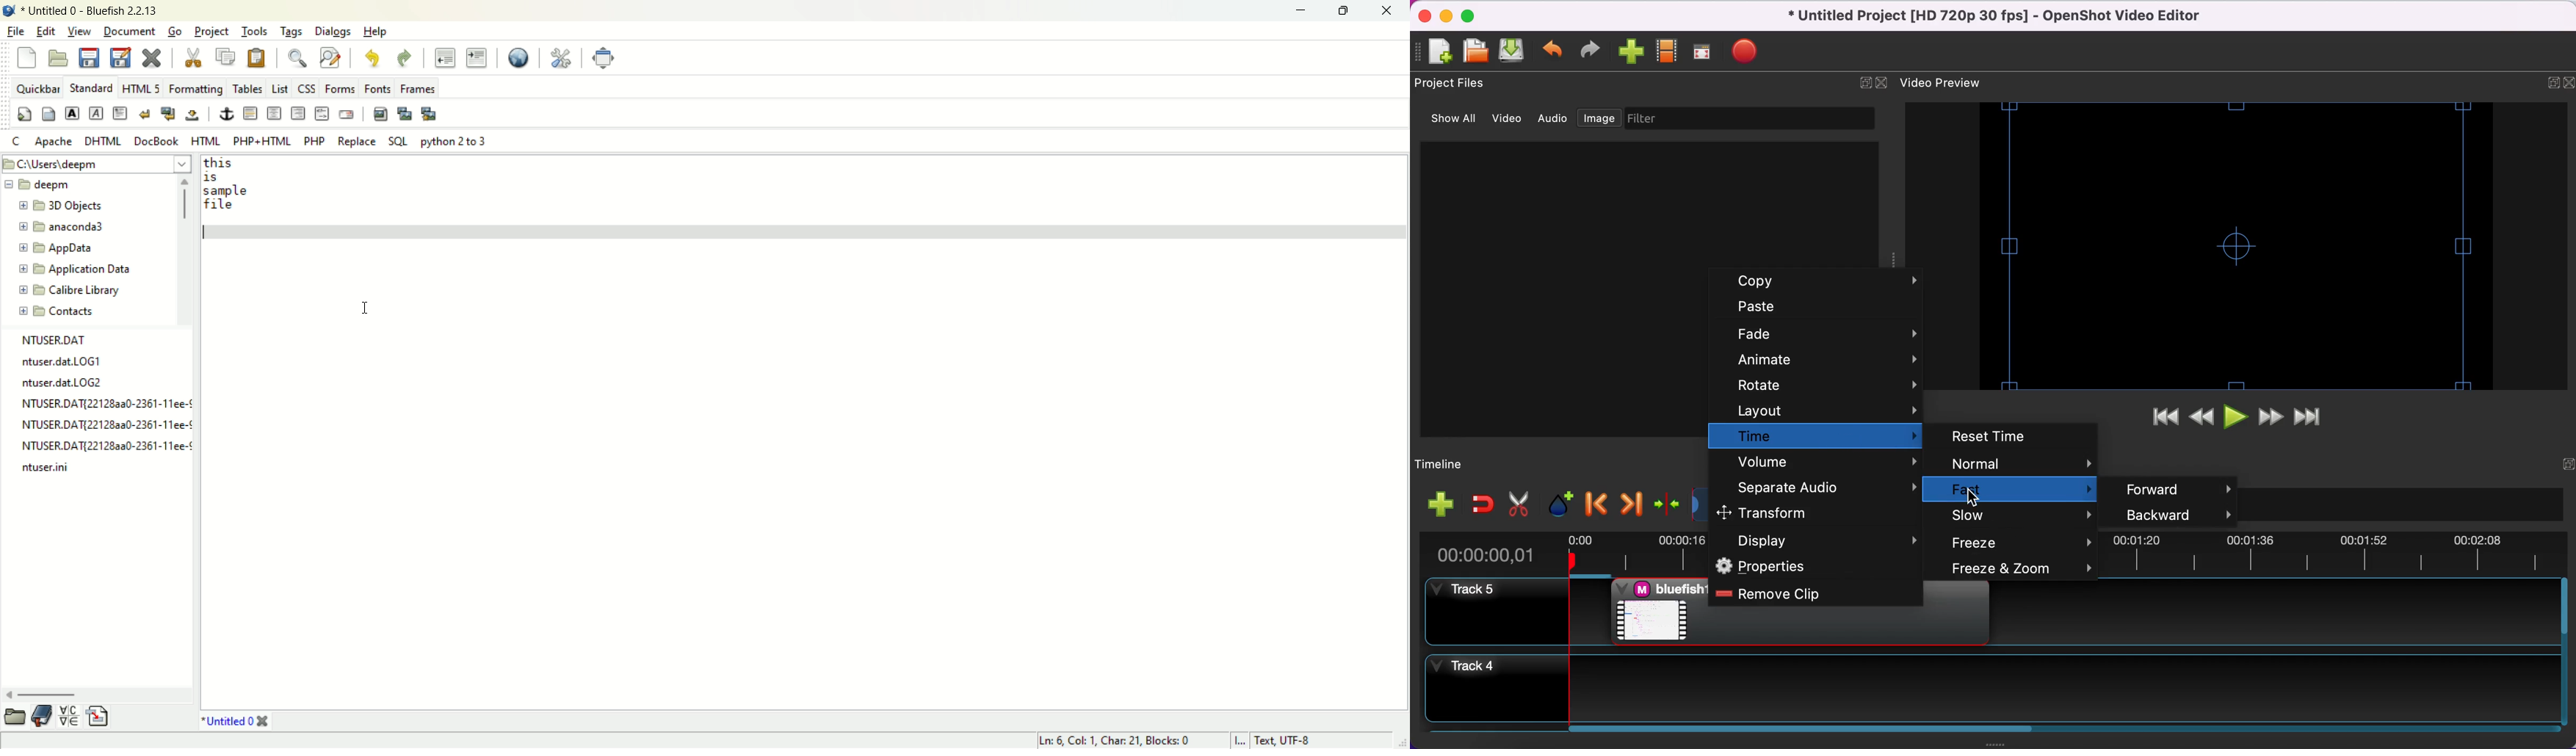 The height and width of the screenshot is (756, 2576). Describe the element at coordinates (2235, 418) in the screenshot. I see `play` at that location.